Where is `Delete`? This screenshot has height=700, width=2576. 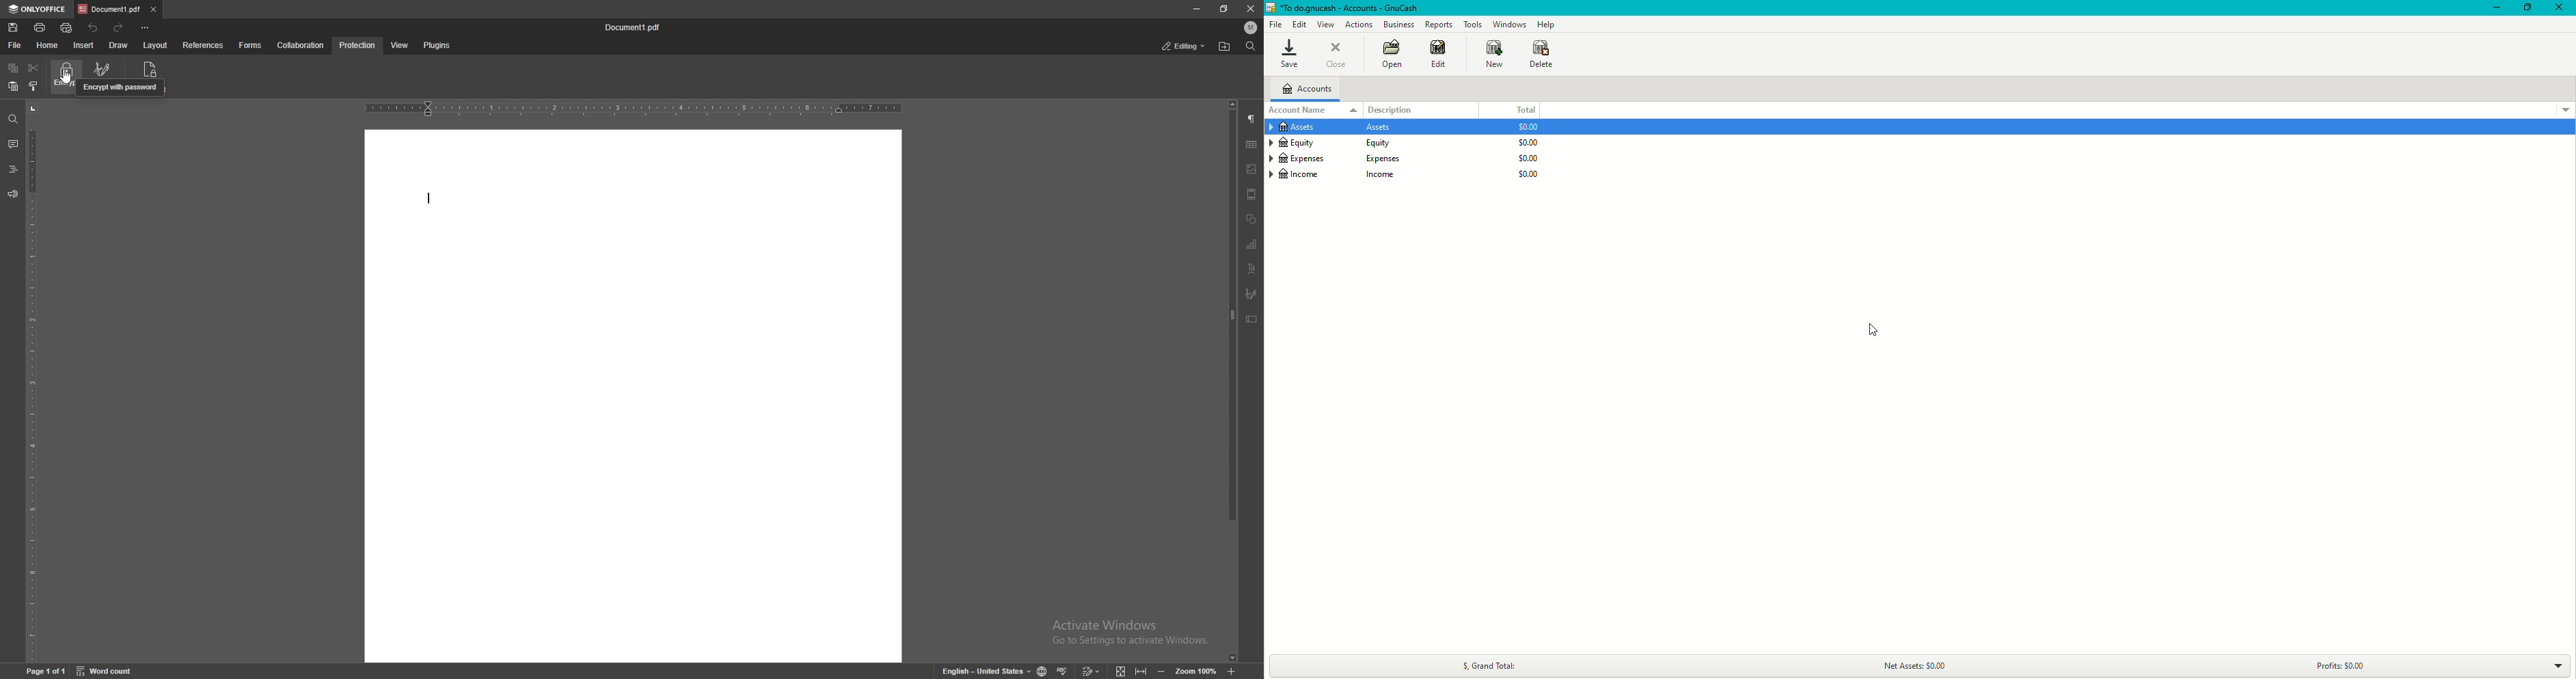
Delete is located at coordinates (1541, 54).